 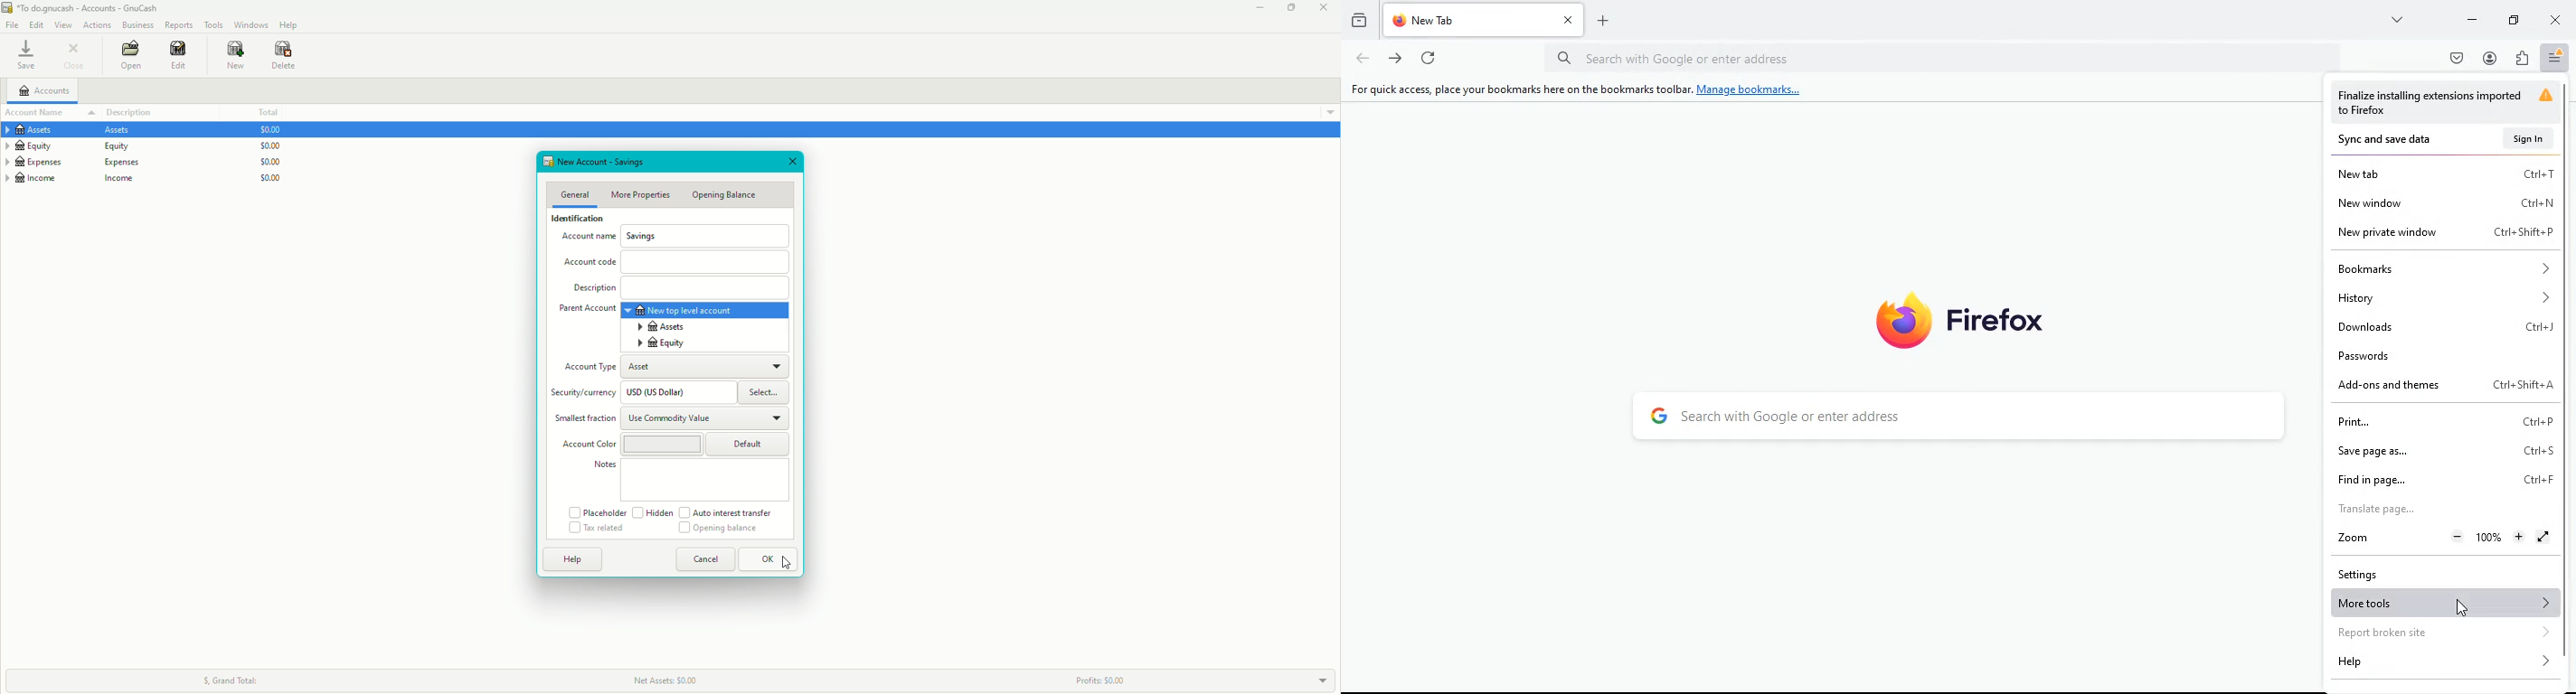 I want to click on Auto interest transfer, so click(x=729, y=512).